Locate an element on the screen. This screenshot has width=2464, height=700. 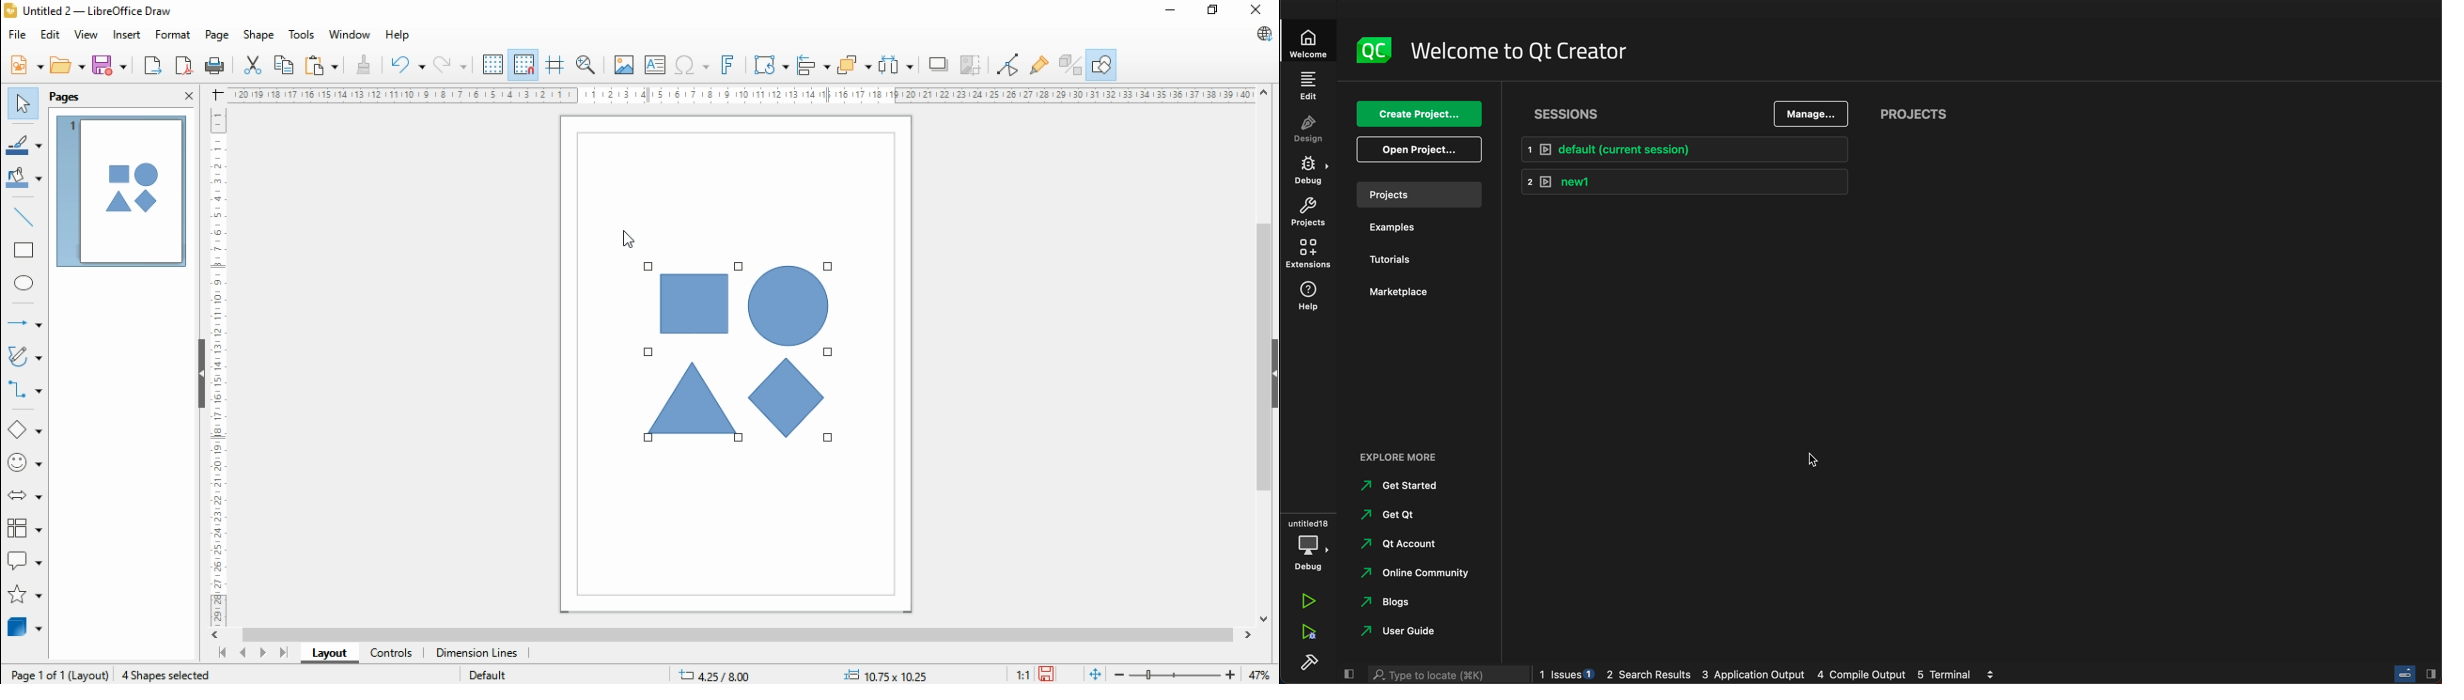
close pane is located at coordinates (187, 94).